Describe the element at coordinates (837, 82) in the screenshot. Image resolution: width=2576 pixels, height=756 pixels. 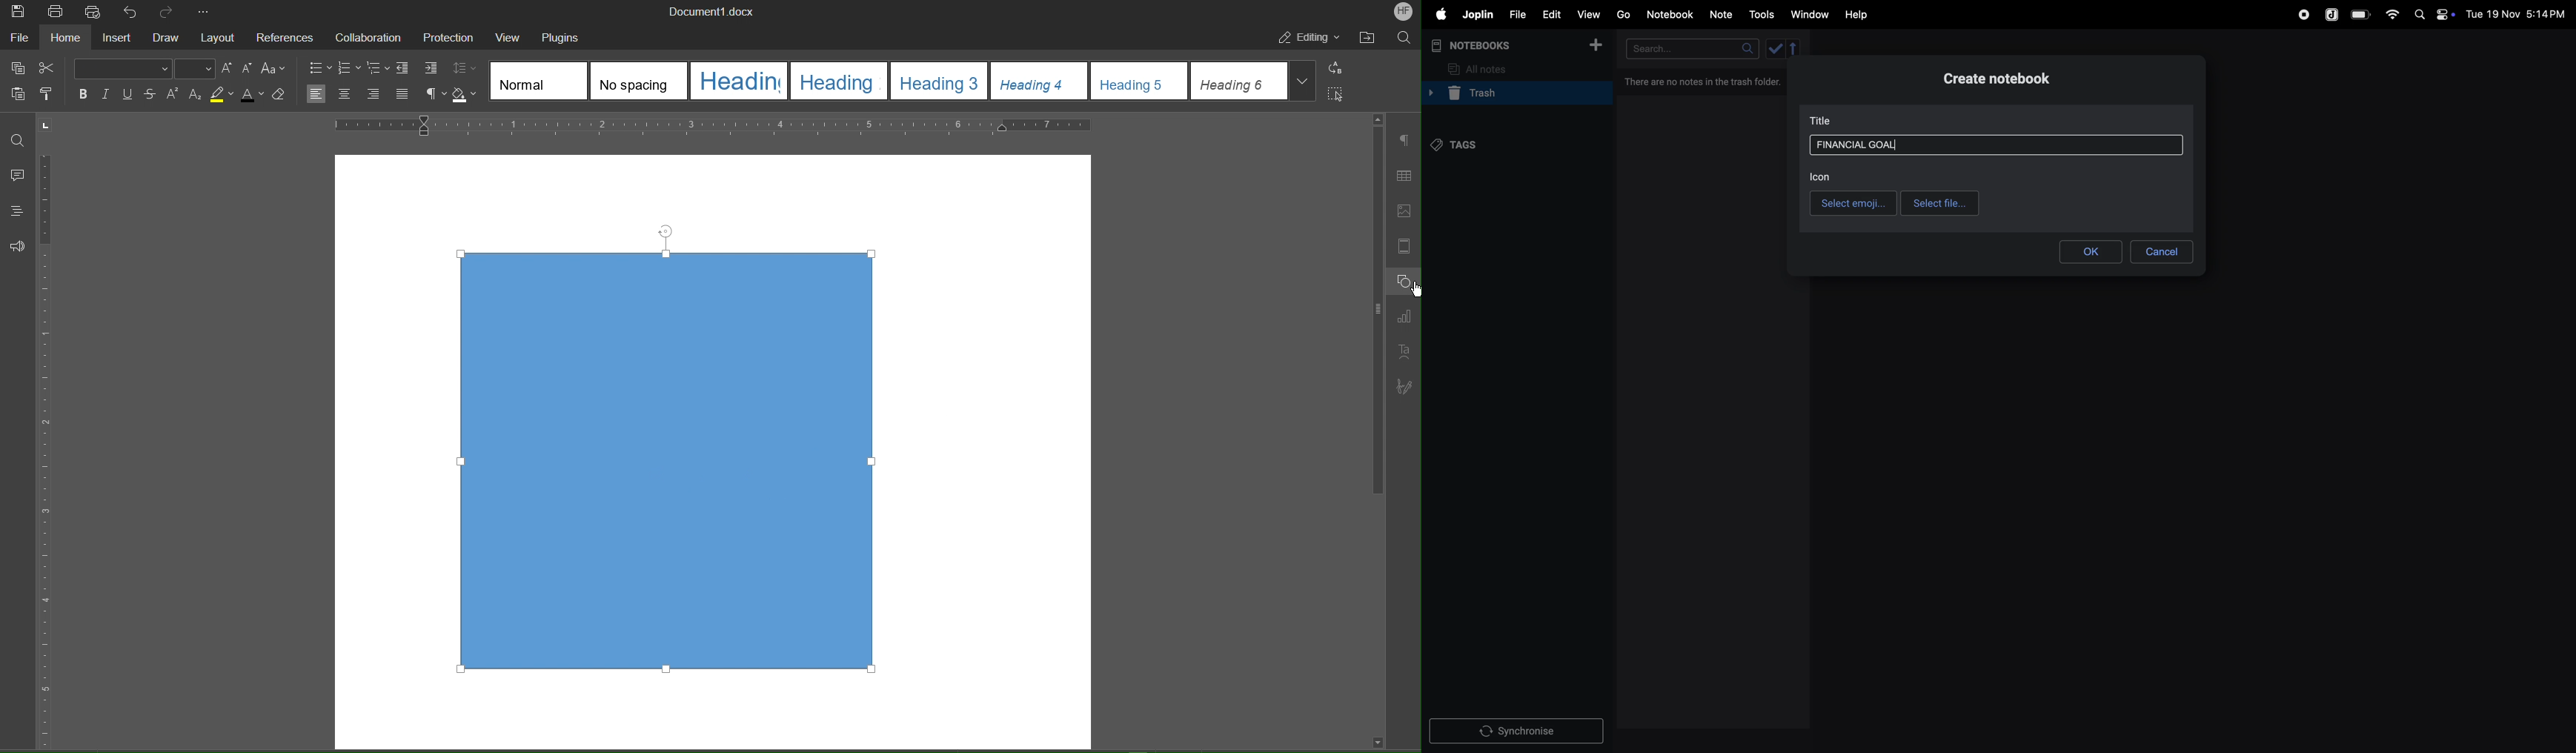
I see `Heading 2` at that location.